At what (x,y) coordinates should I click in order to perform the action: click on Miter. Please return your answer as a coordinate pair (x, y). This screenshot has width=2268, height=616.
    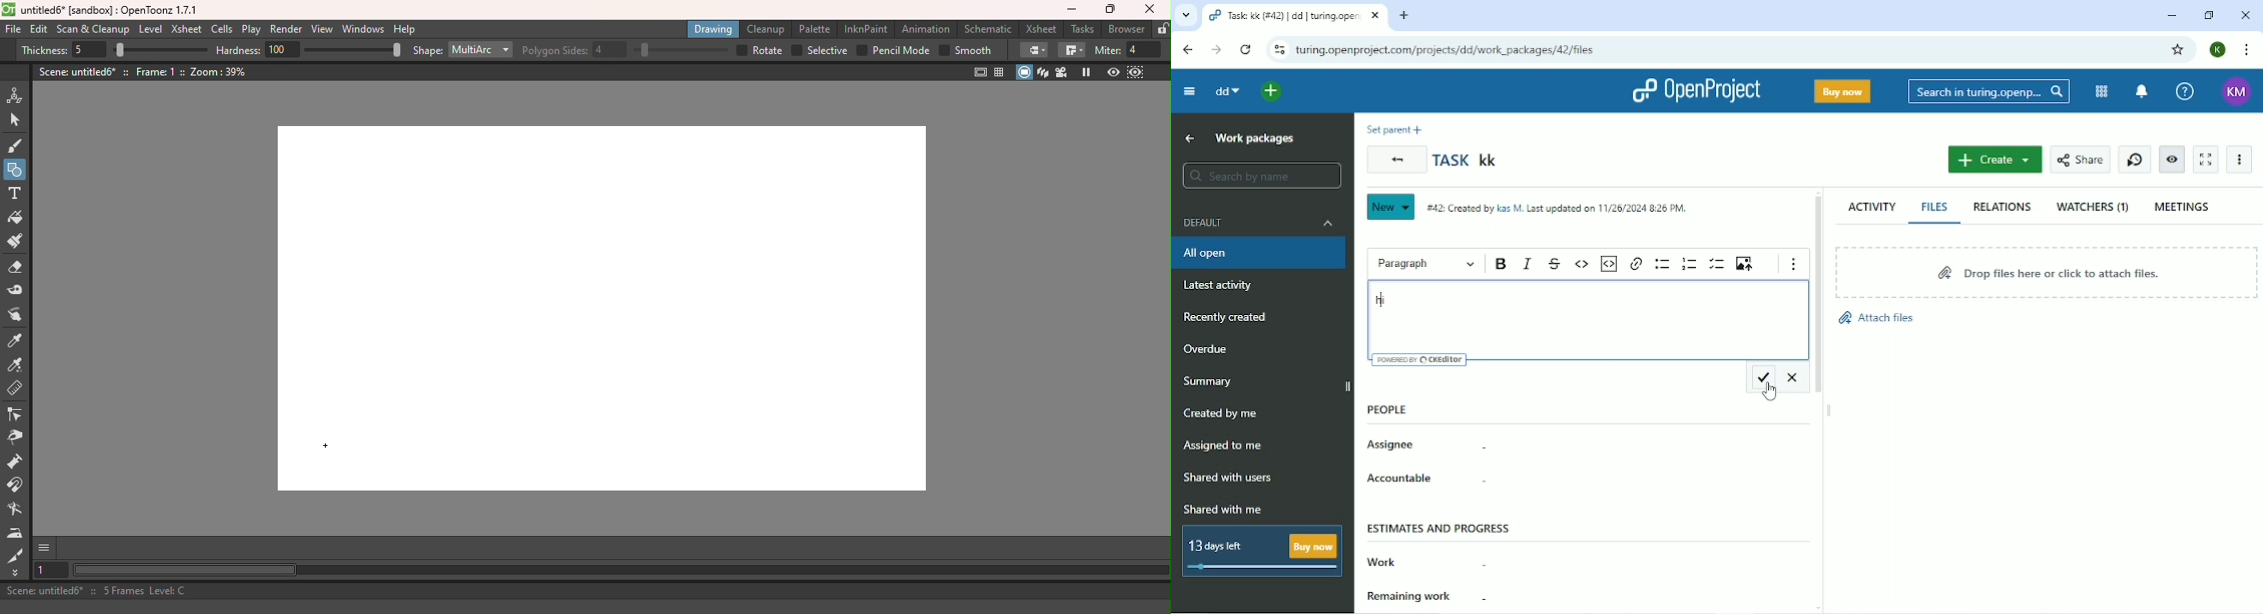
    Looking at the image, I should click on (1129, 51).